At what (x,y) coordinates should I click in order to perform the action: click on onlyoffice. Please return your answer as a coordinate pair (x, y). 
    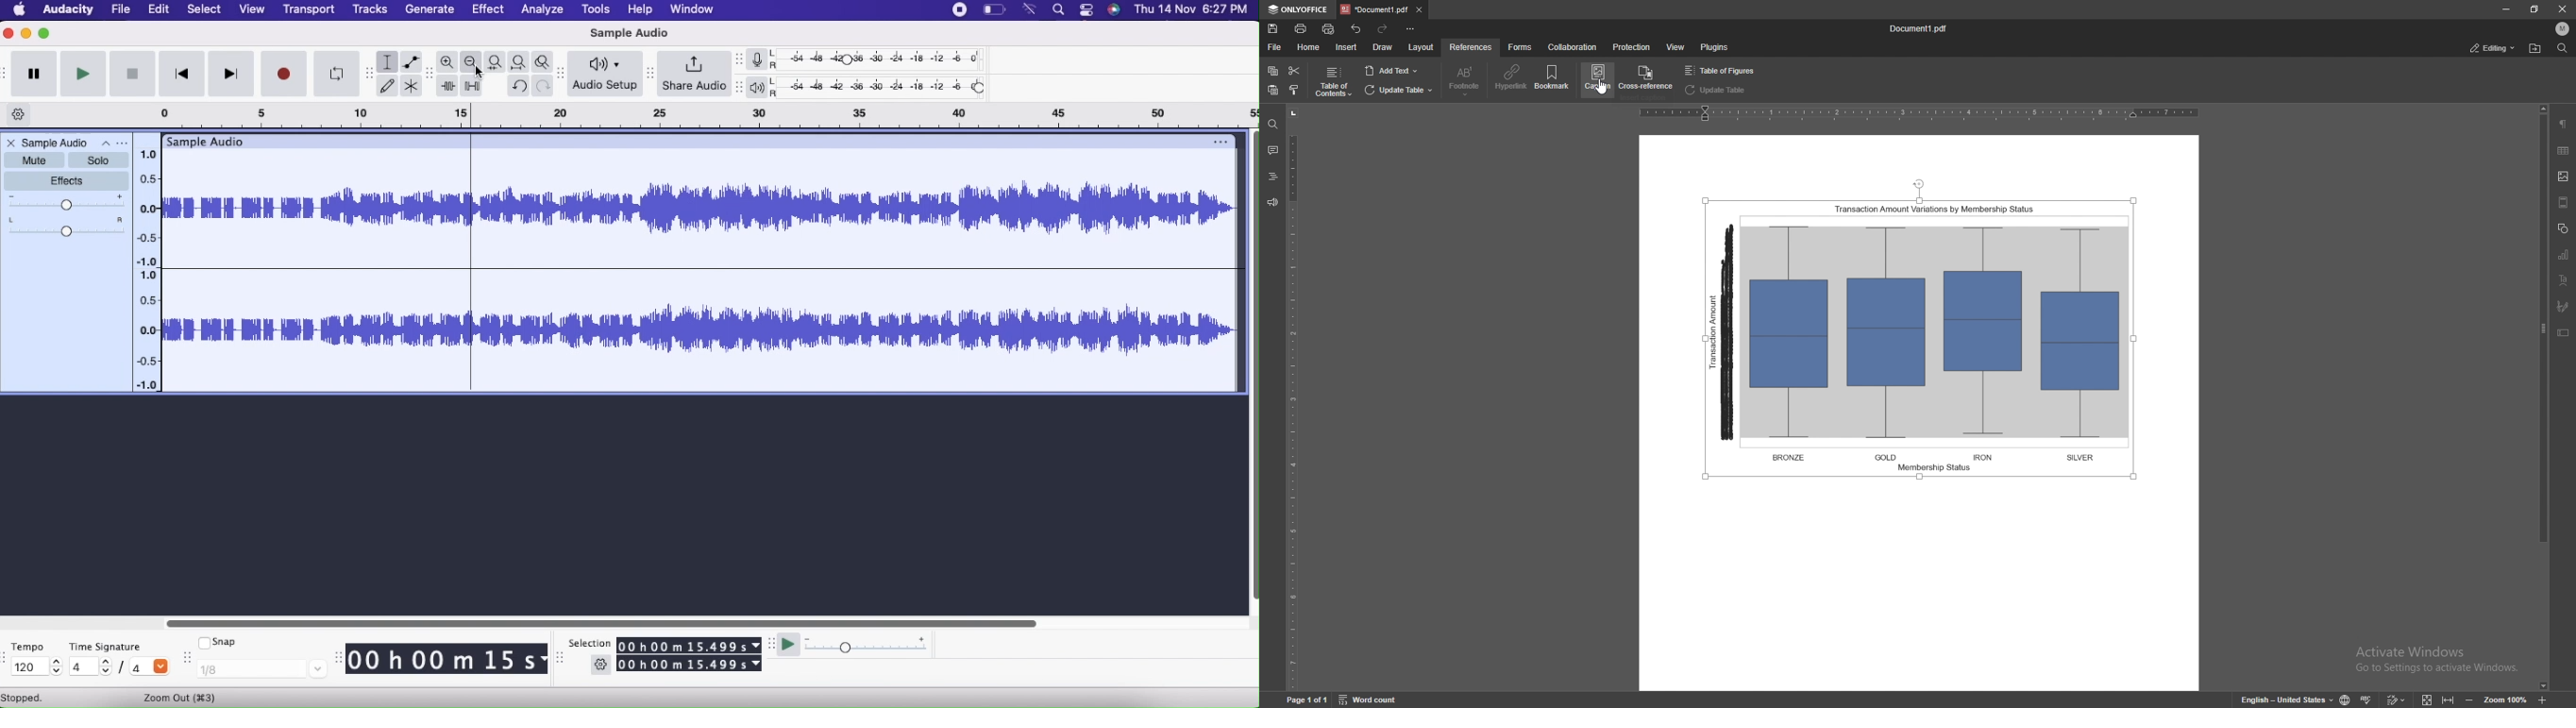
    Looking at the image, I should click on (1299, 9).